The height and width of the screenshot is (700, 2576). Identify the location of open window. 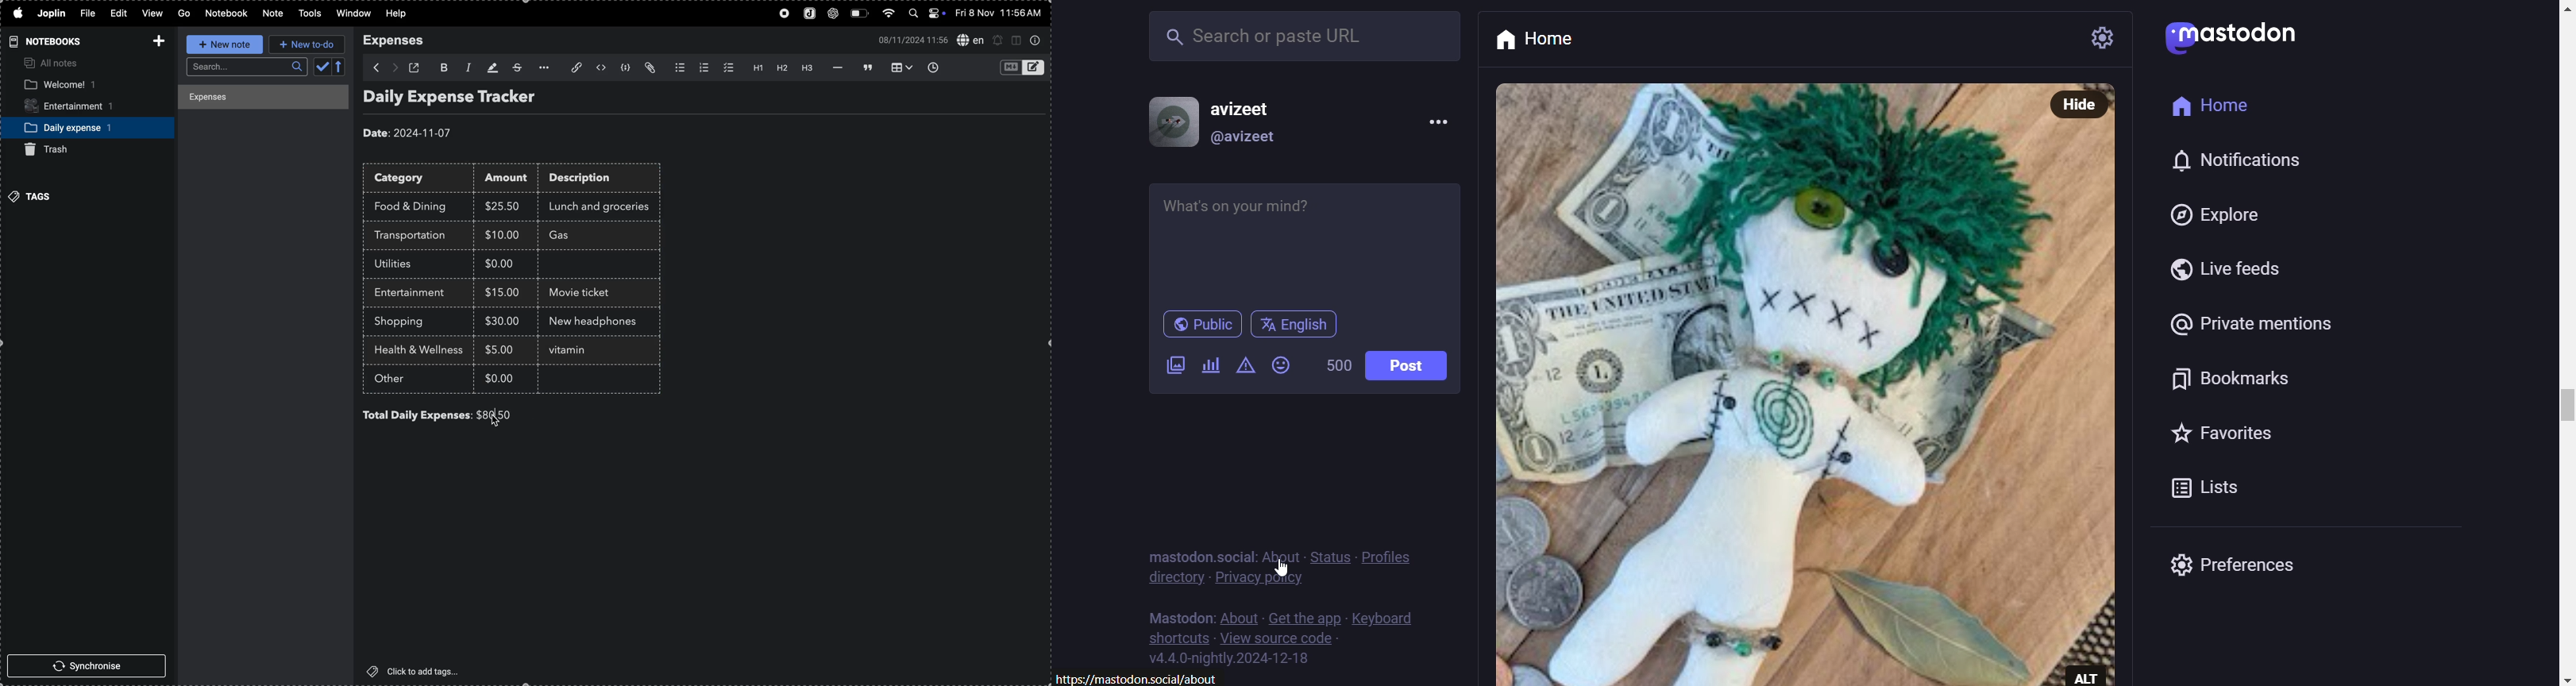
(417, 67).